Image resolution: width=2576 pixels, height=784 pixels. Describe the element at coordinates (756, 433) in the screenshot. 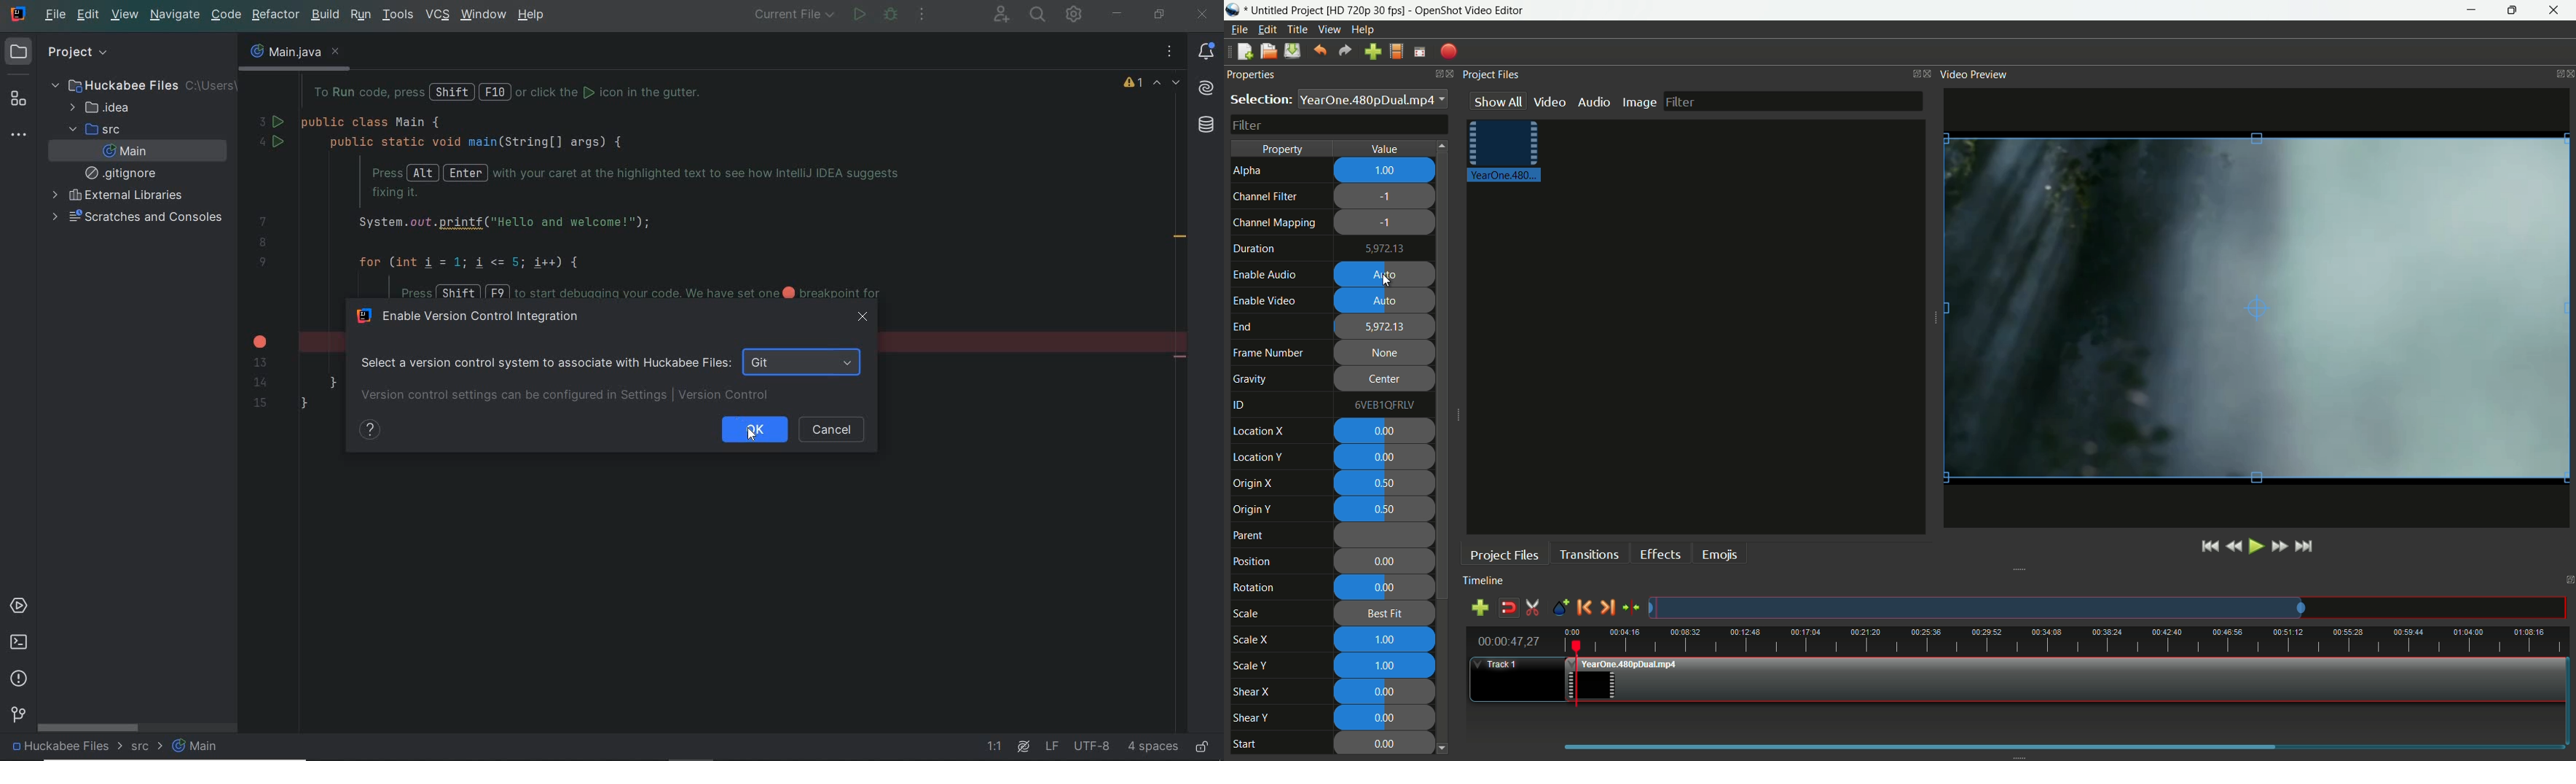

I see `cursor` at that location.